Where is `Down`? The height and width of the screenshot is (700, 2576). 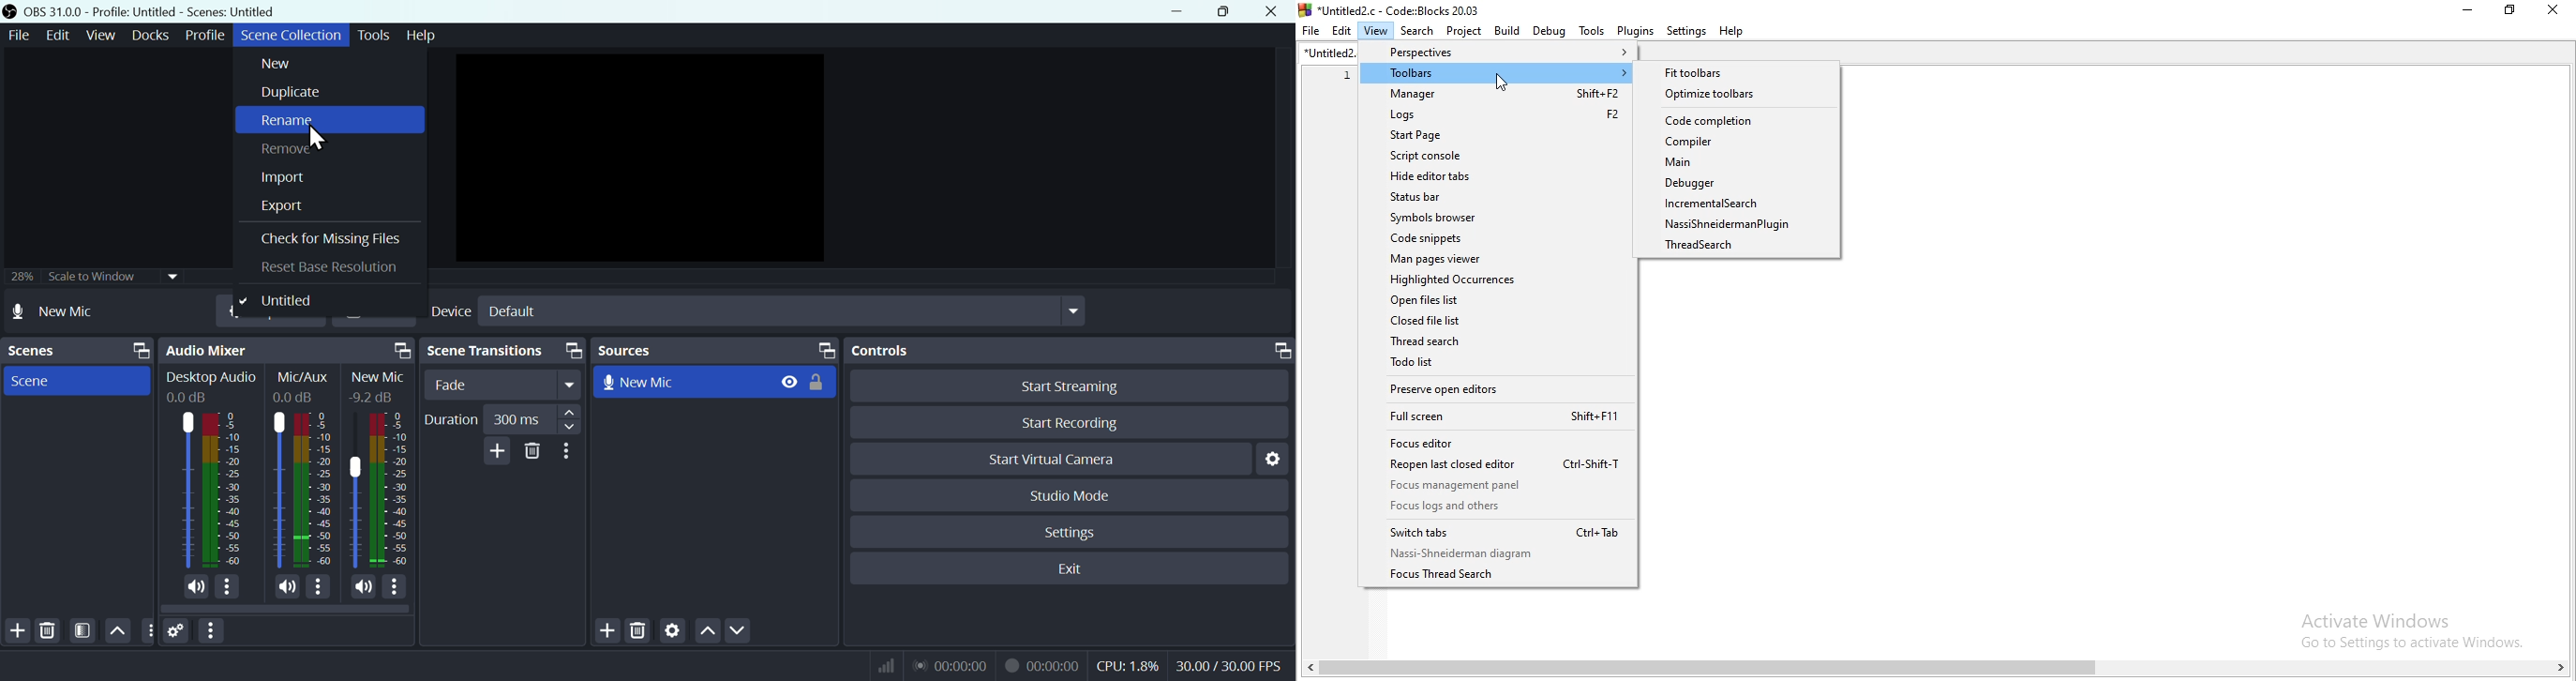
Down is located at coordinates (742, 629).